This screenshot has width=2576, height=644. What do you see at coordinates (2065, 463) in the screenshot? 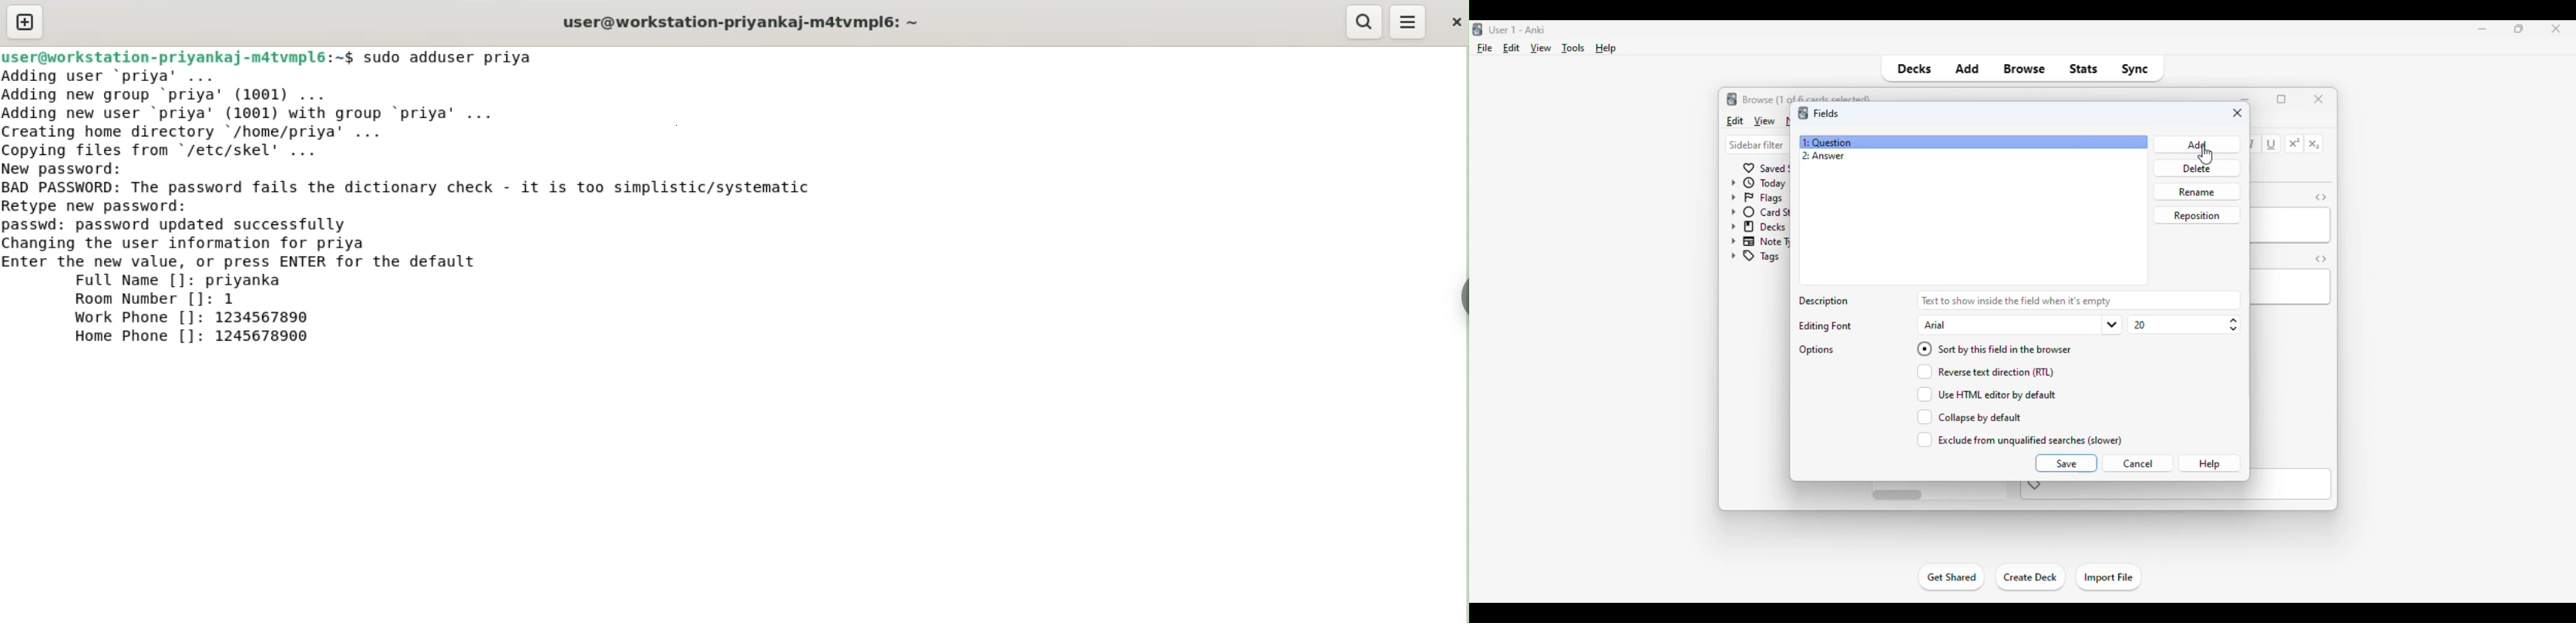
I see `save` at bounding box center [2065, 463].